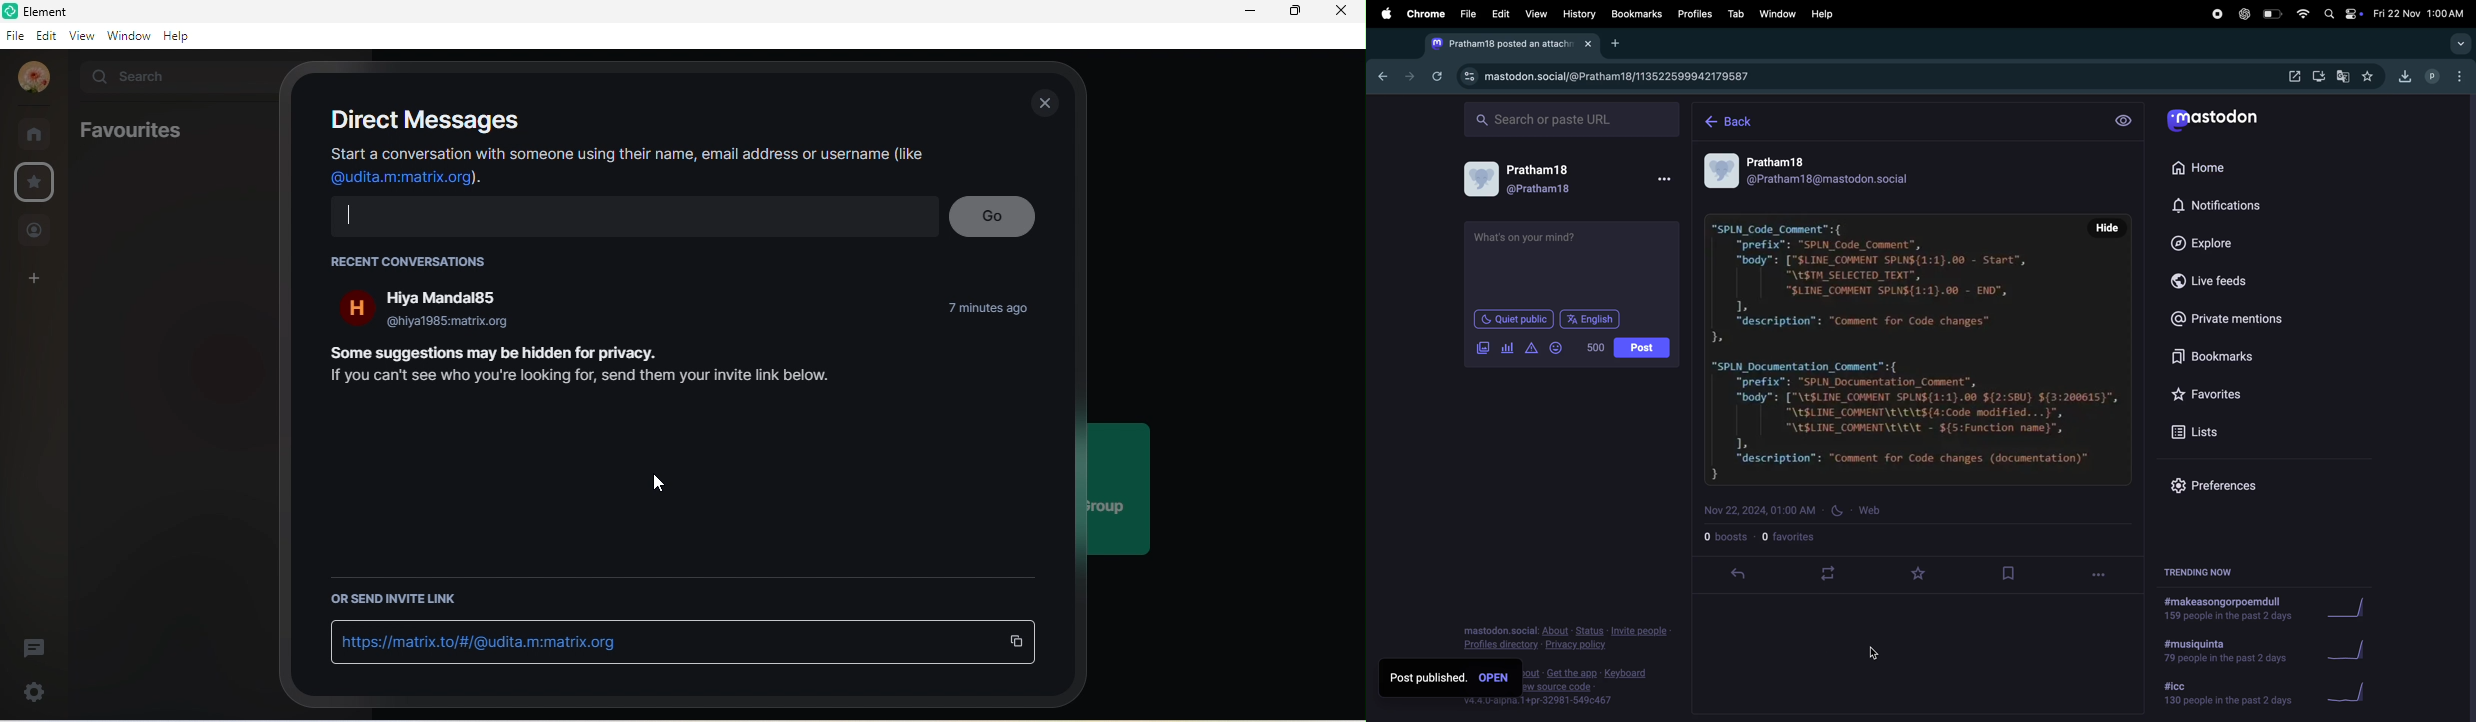  What do you see at coordinates (2218, 14) in the screenshot?
I see `record` at bounding box center [2218, 14].